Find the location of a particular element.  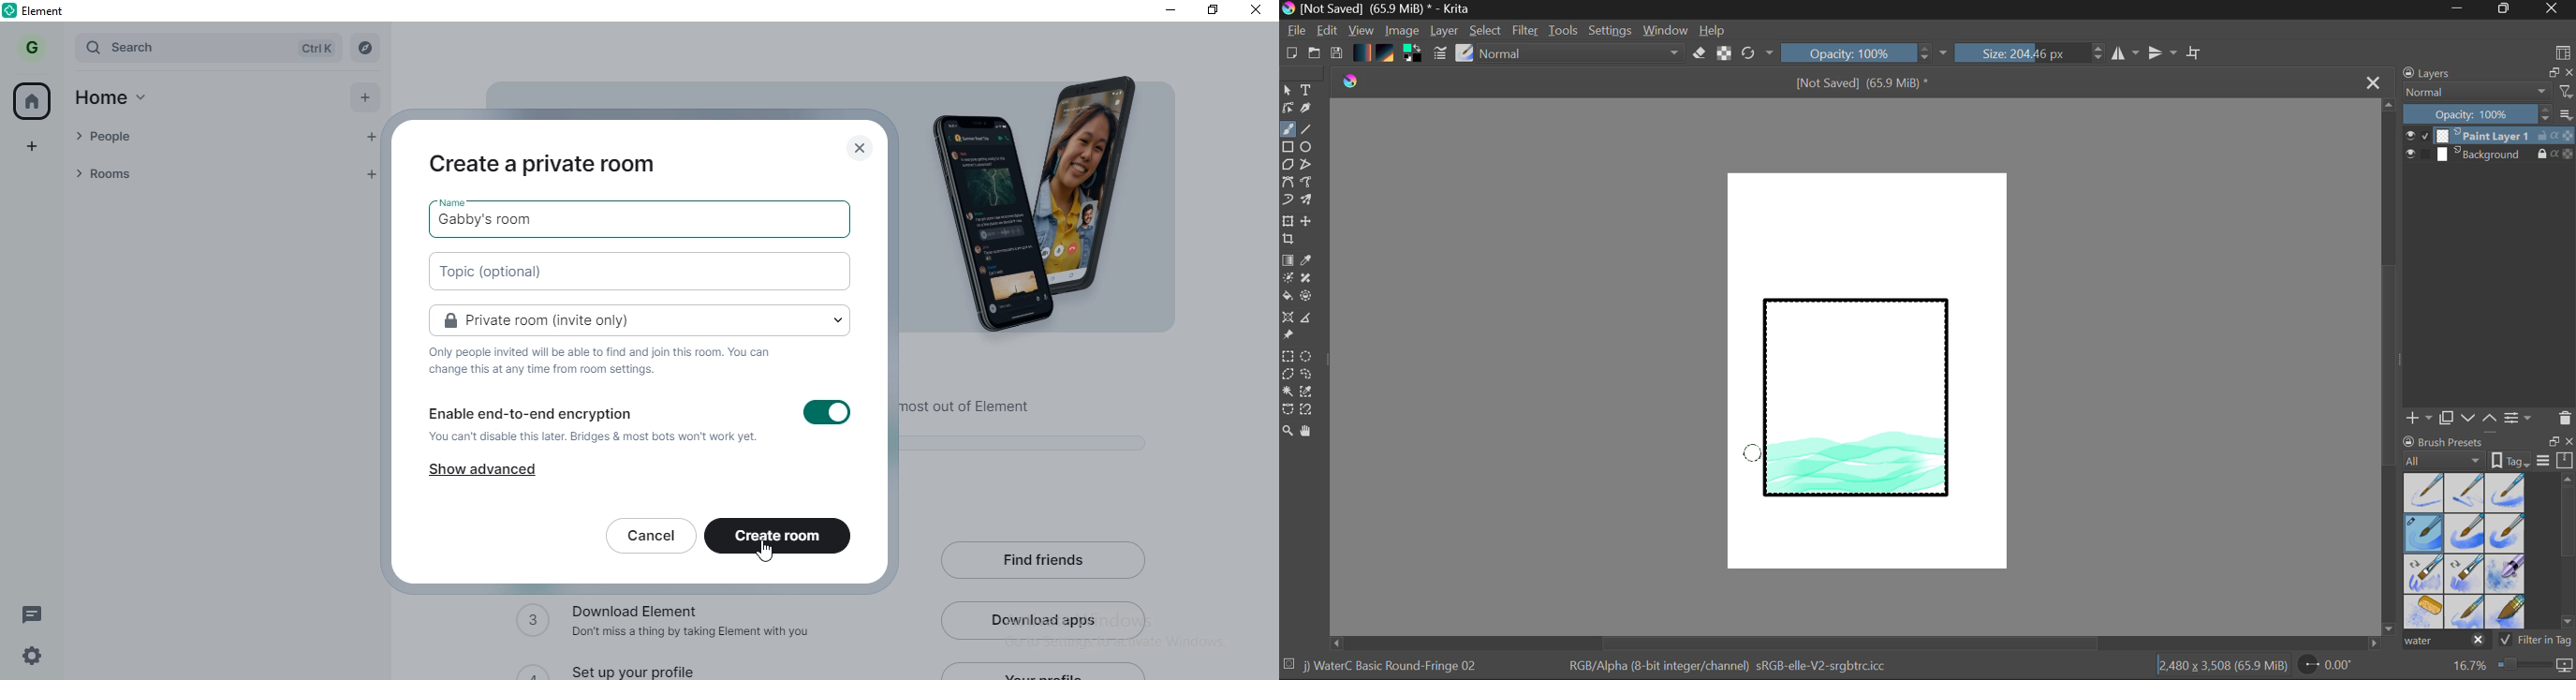

Water C - Special Blobs is located at coordinates (2506, 575).